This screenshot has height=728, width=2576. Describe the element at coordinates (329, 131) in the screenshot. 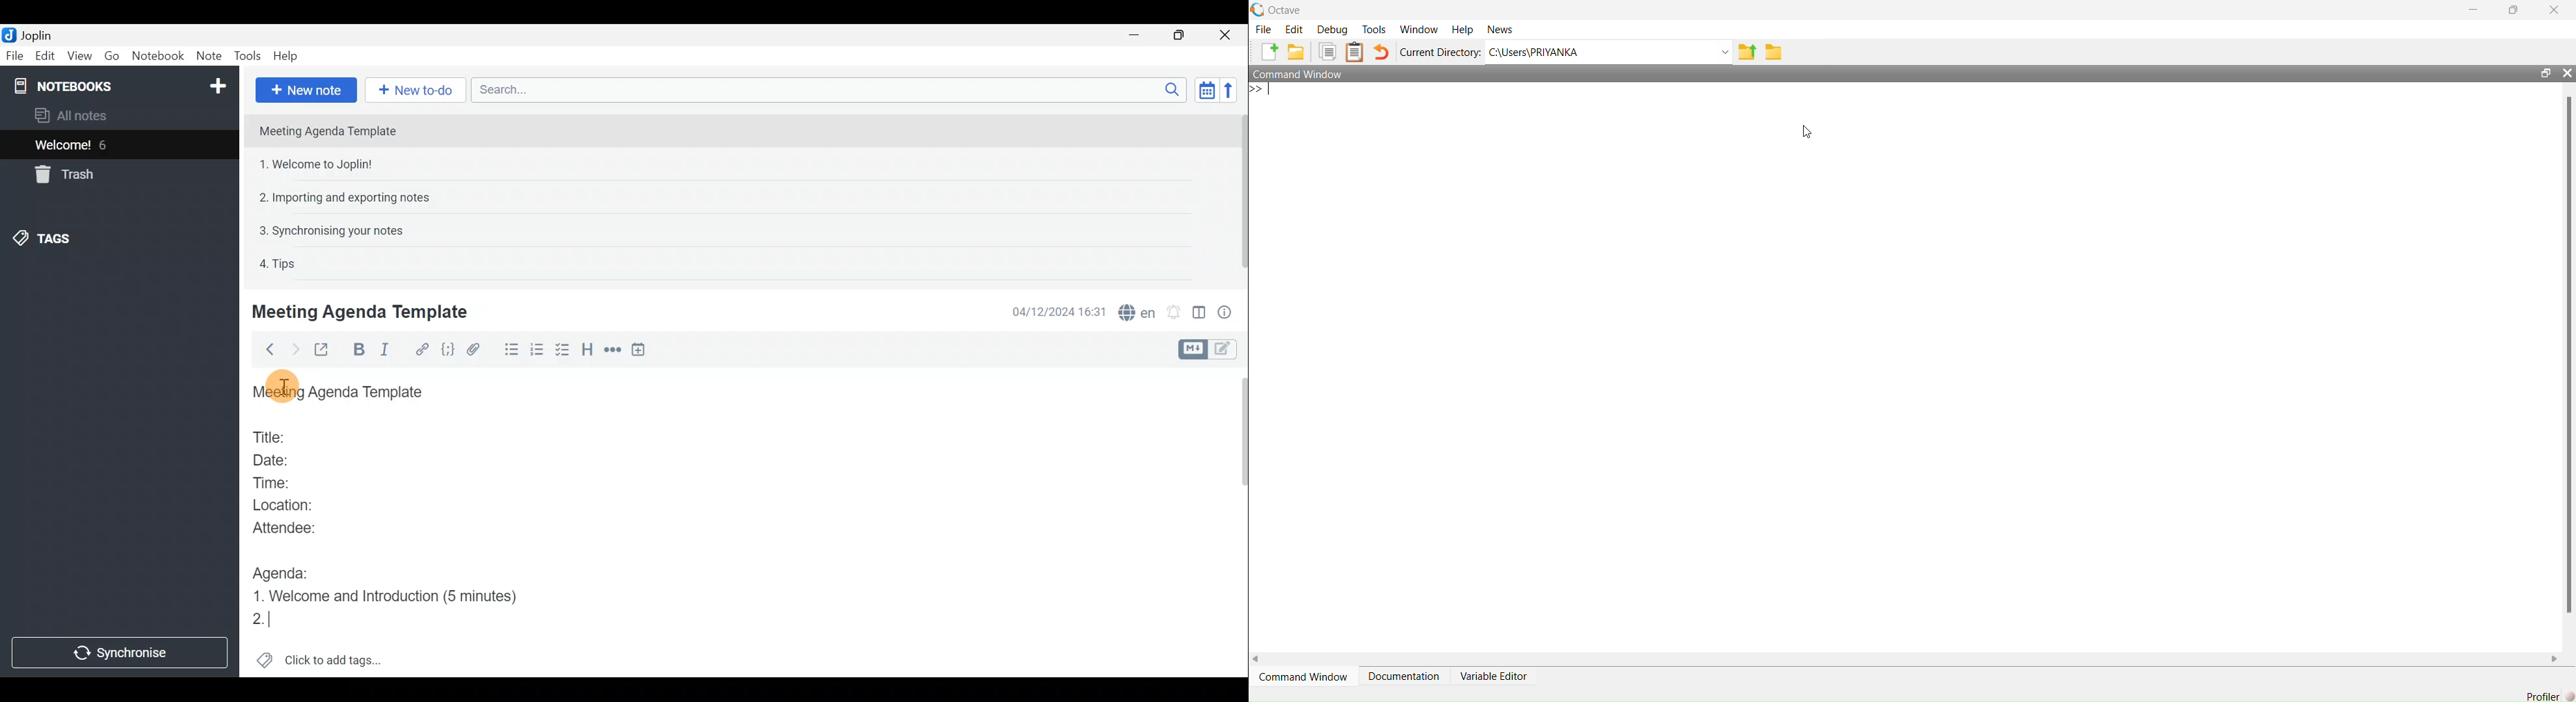

I see `Meeting Agenda Template` at that location.